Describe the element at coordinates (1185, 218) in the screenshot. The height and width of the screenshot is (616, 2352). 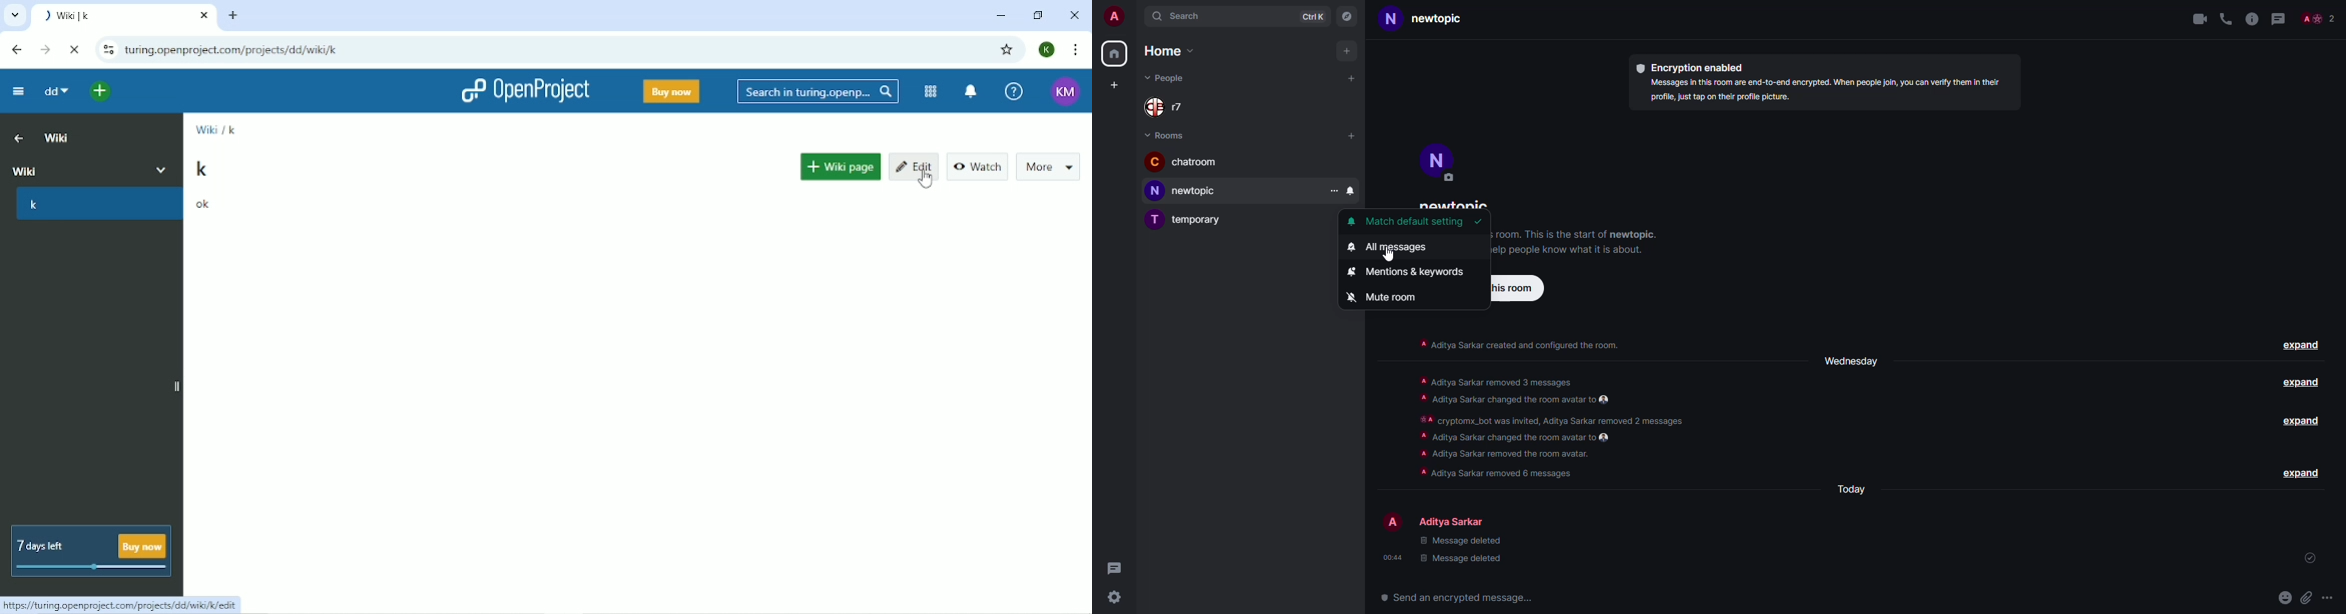
I see `room` at that location.